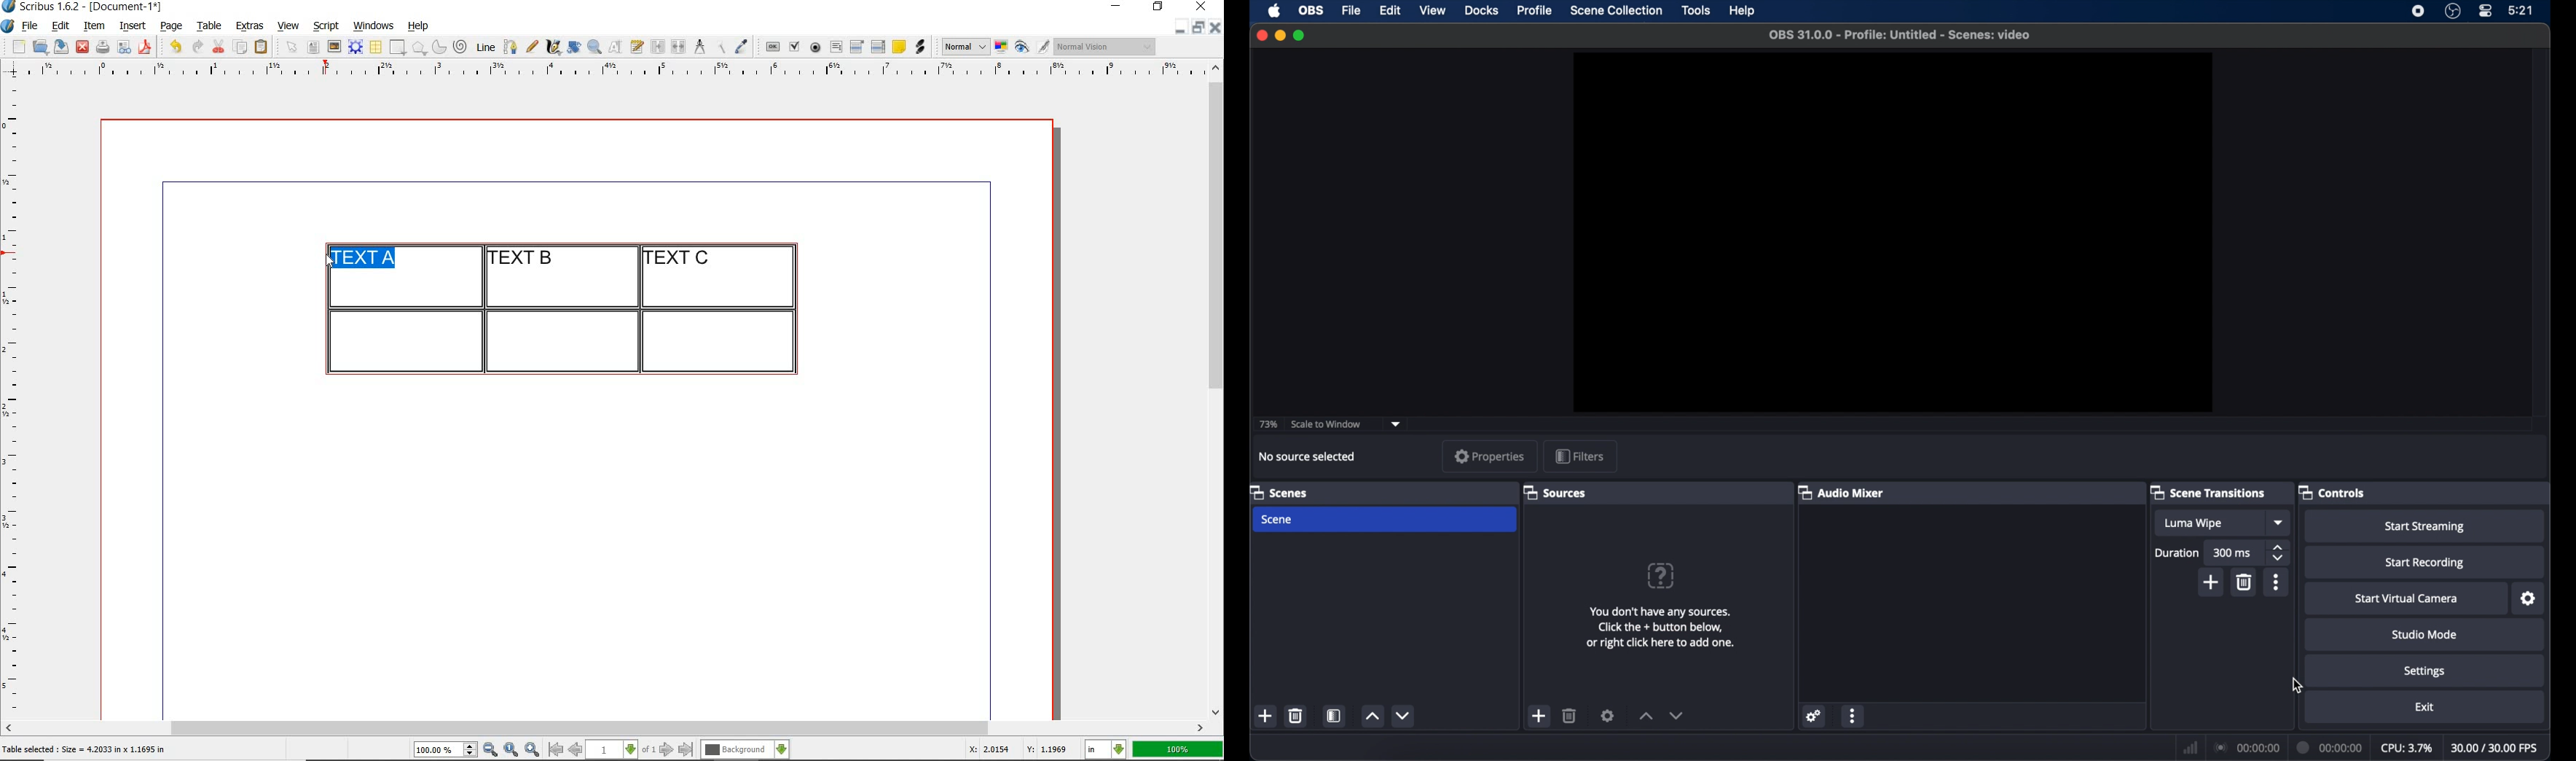  Describe the element at coordinates (1198, 26) in the screenshot. I see `restore` at that location.